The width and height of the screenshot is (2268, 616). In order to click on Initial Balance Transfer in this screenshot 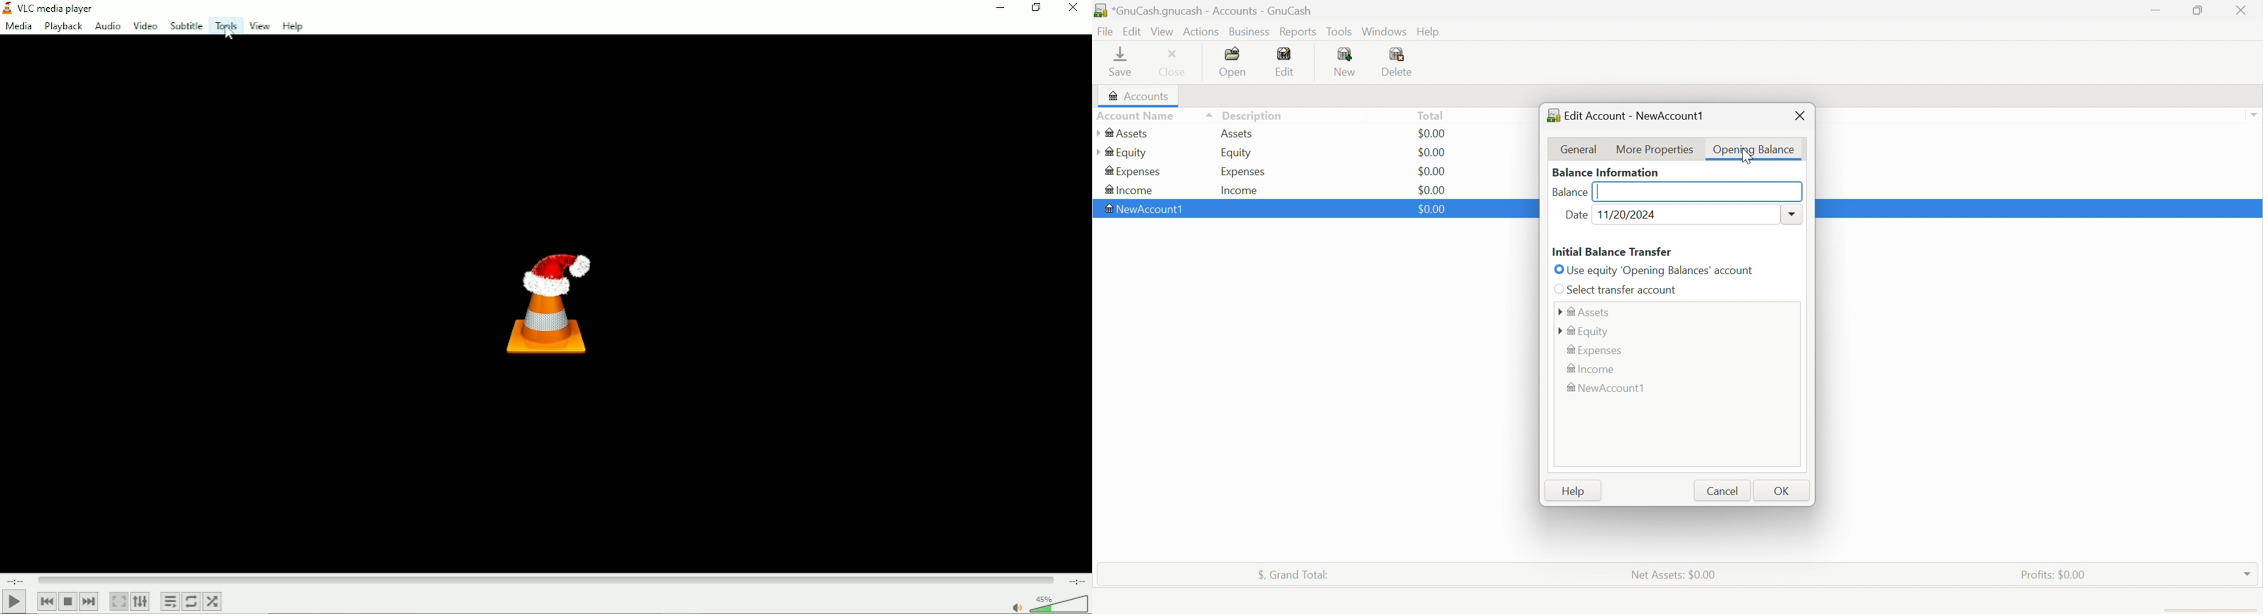, I will do `click(1613, 251)`.